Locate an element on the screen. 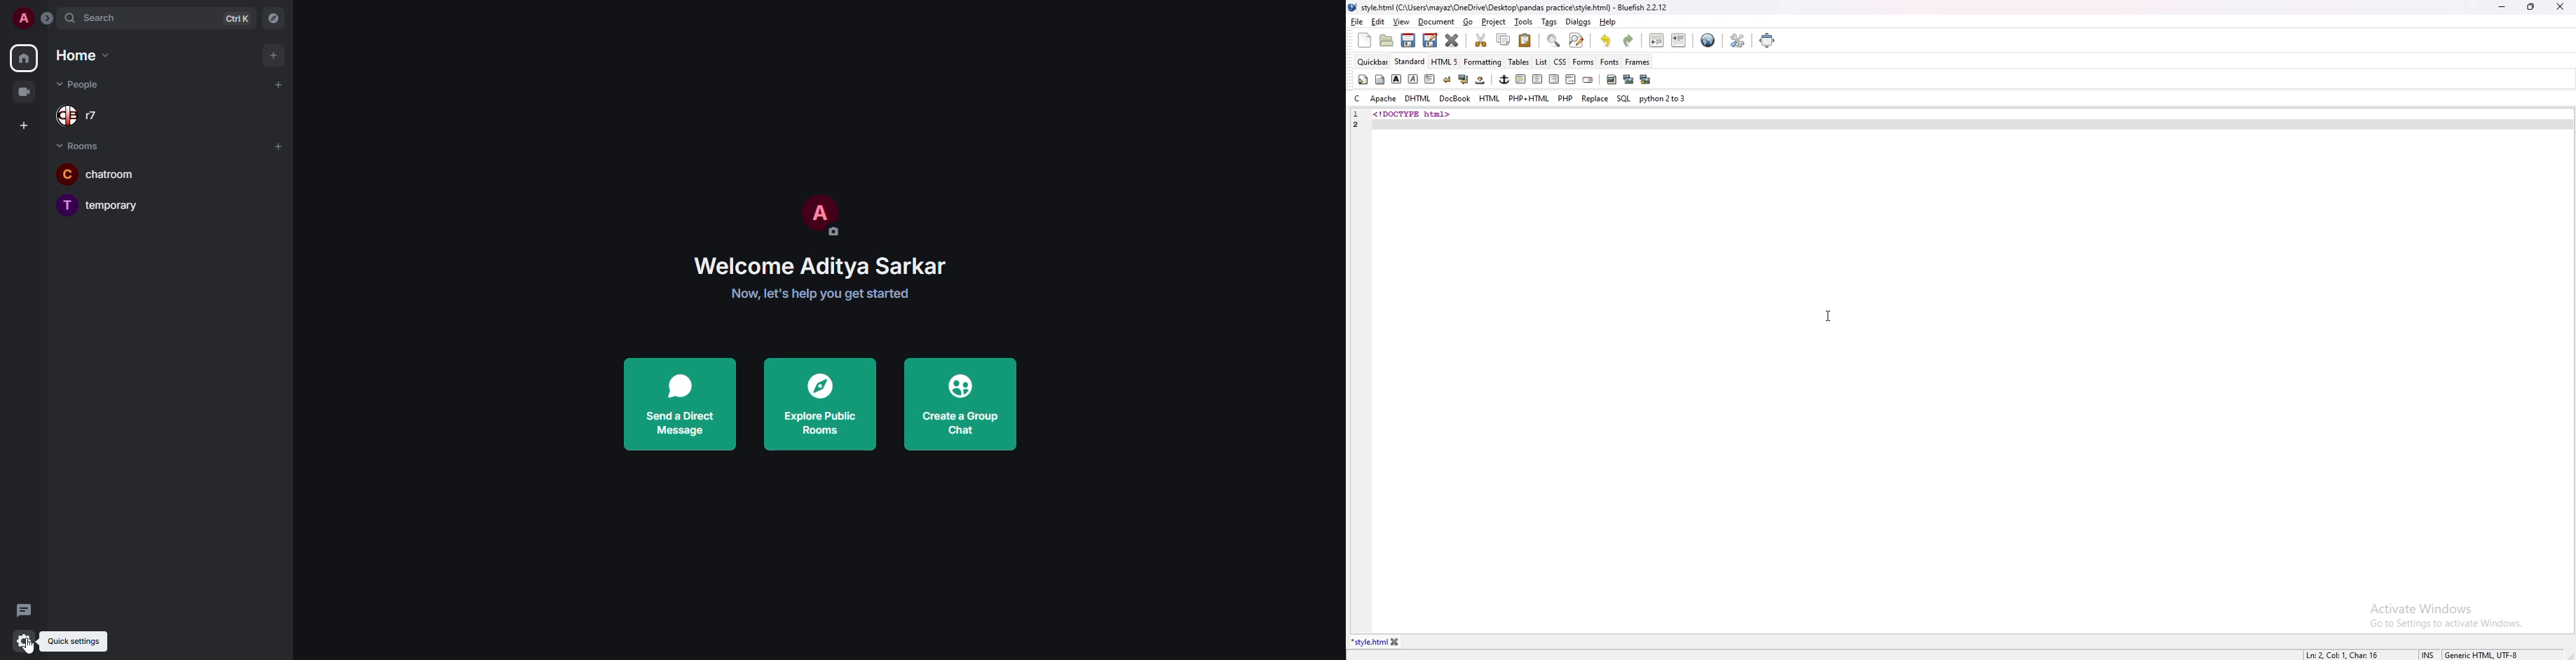 The image size is (2576, 672). formatting is located at coordinates (1484, 62).